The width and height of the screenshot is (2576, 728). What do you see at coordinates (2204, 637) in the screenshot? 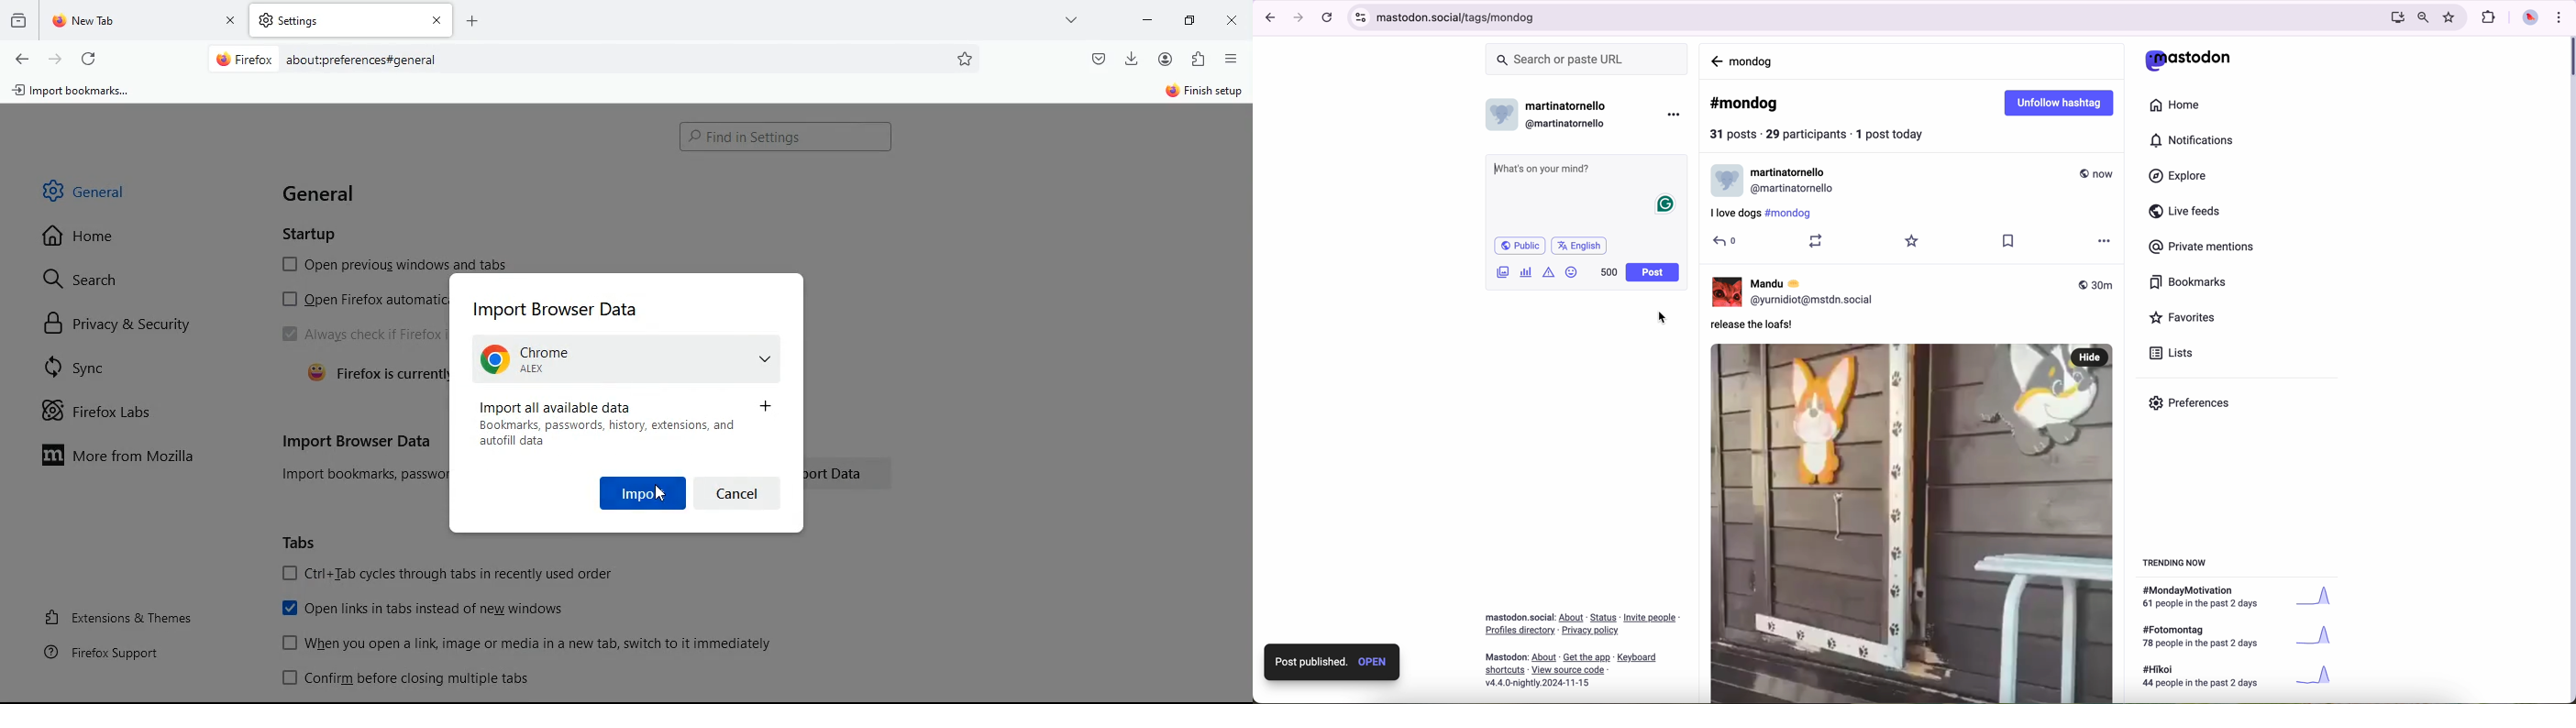
I see `text` at bounding box center [2204, 637].